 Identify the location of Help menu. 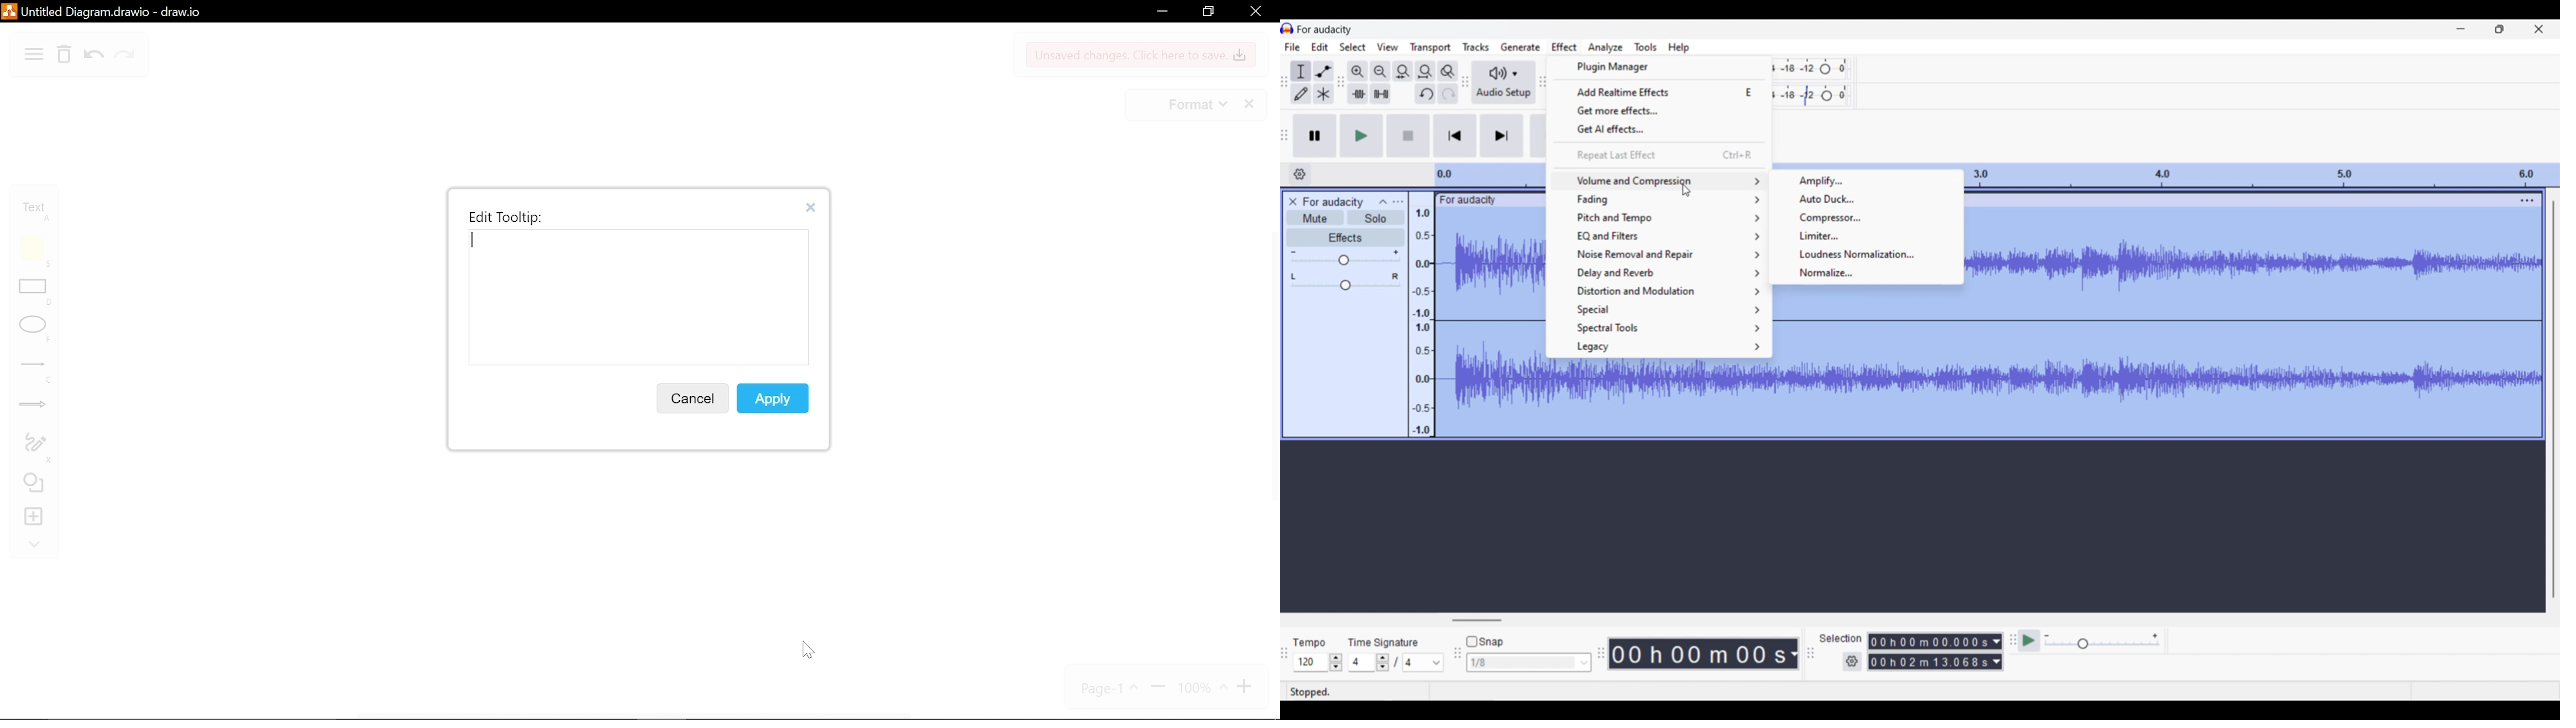
(1679, 48).